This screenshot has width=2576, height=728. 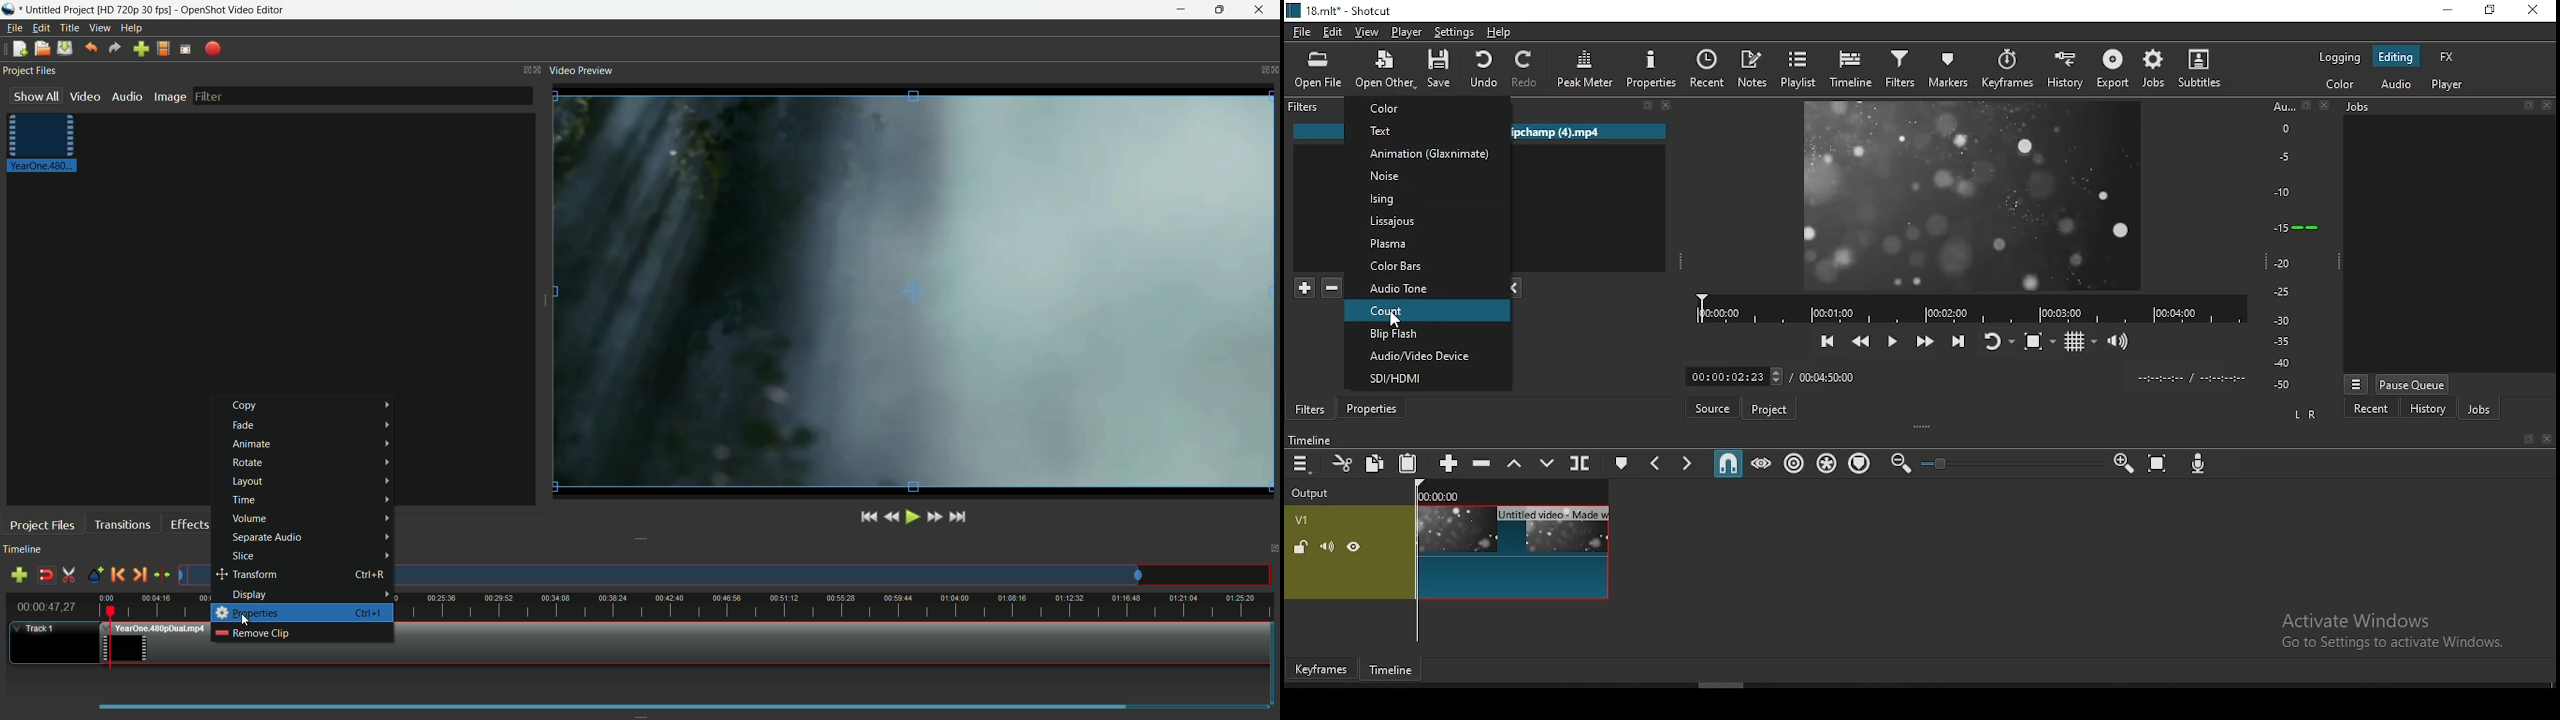 What do you see at coordinates (309, 405) in the screenshot?
I see `copy` at bounding box center [309, 405].